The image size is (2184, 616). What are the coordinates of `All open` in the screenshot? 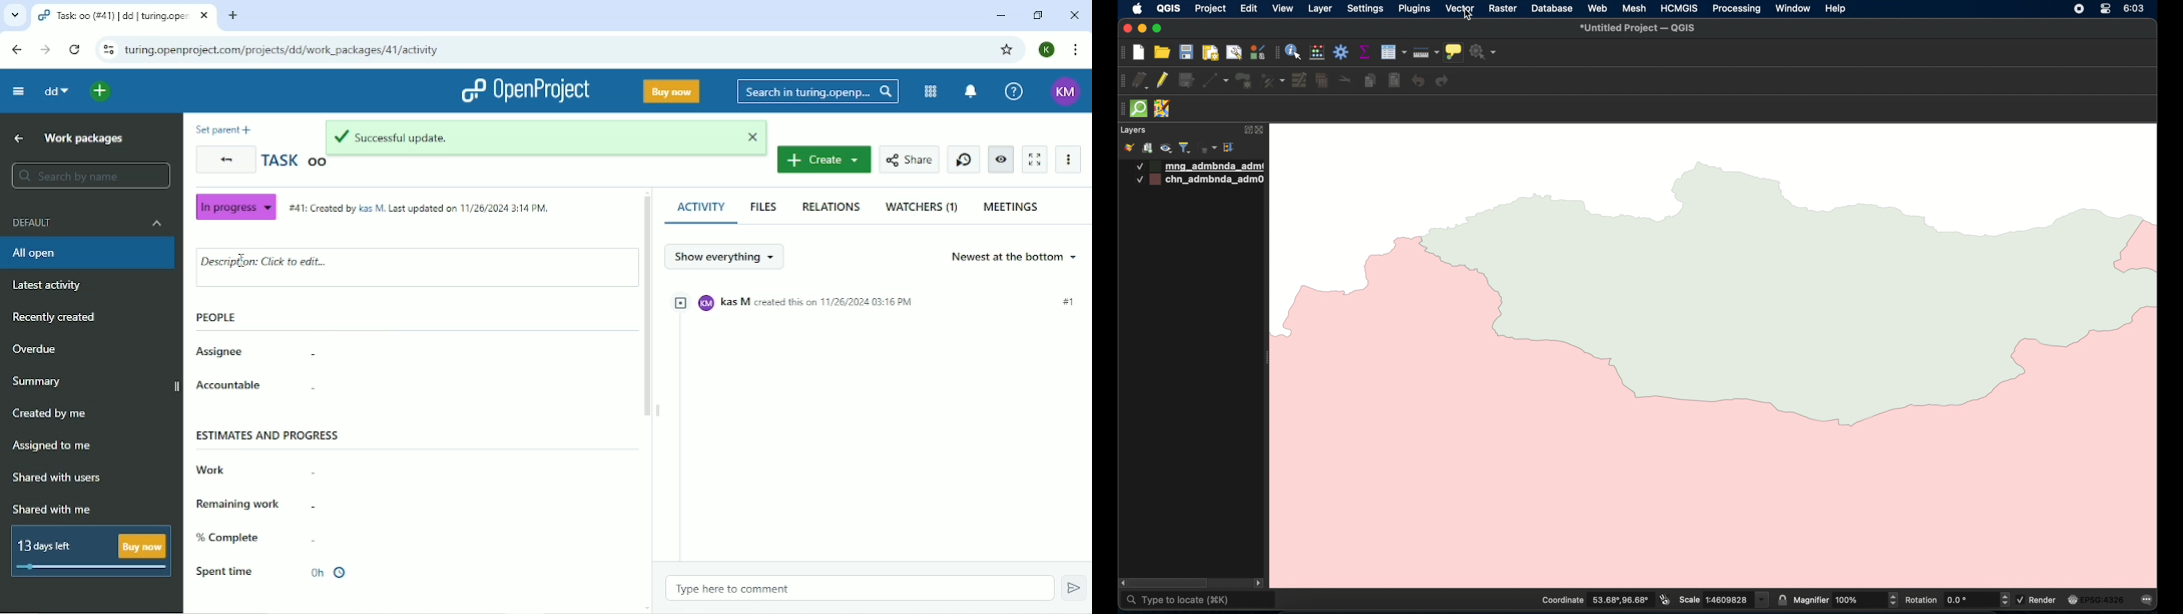 It's located at (87, 254).